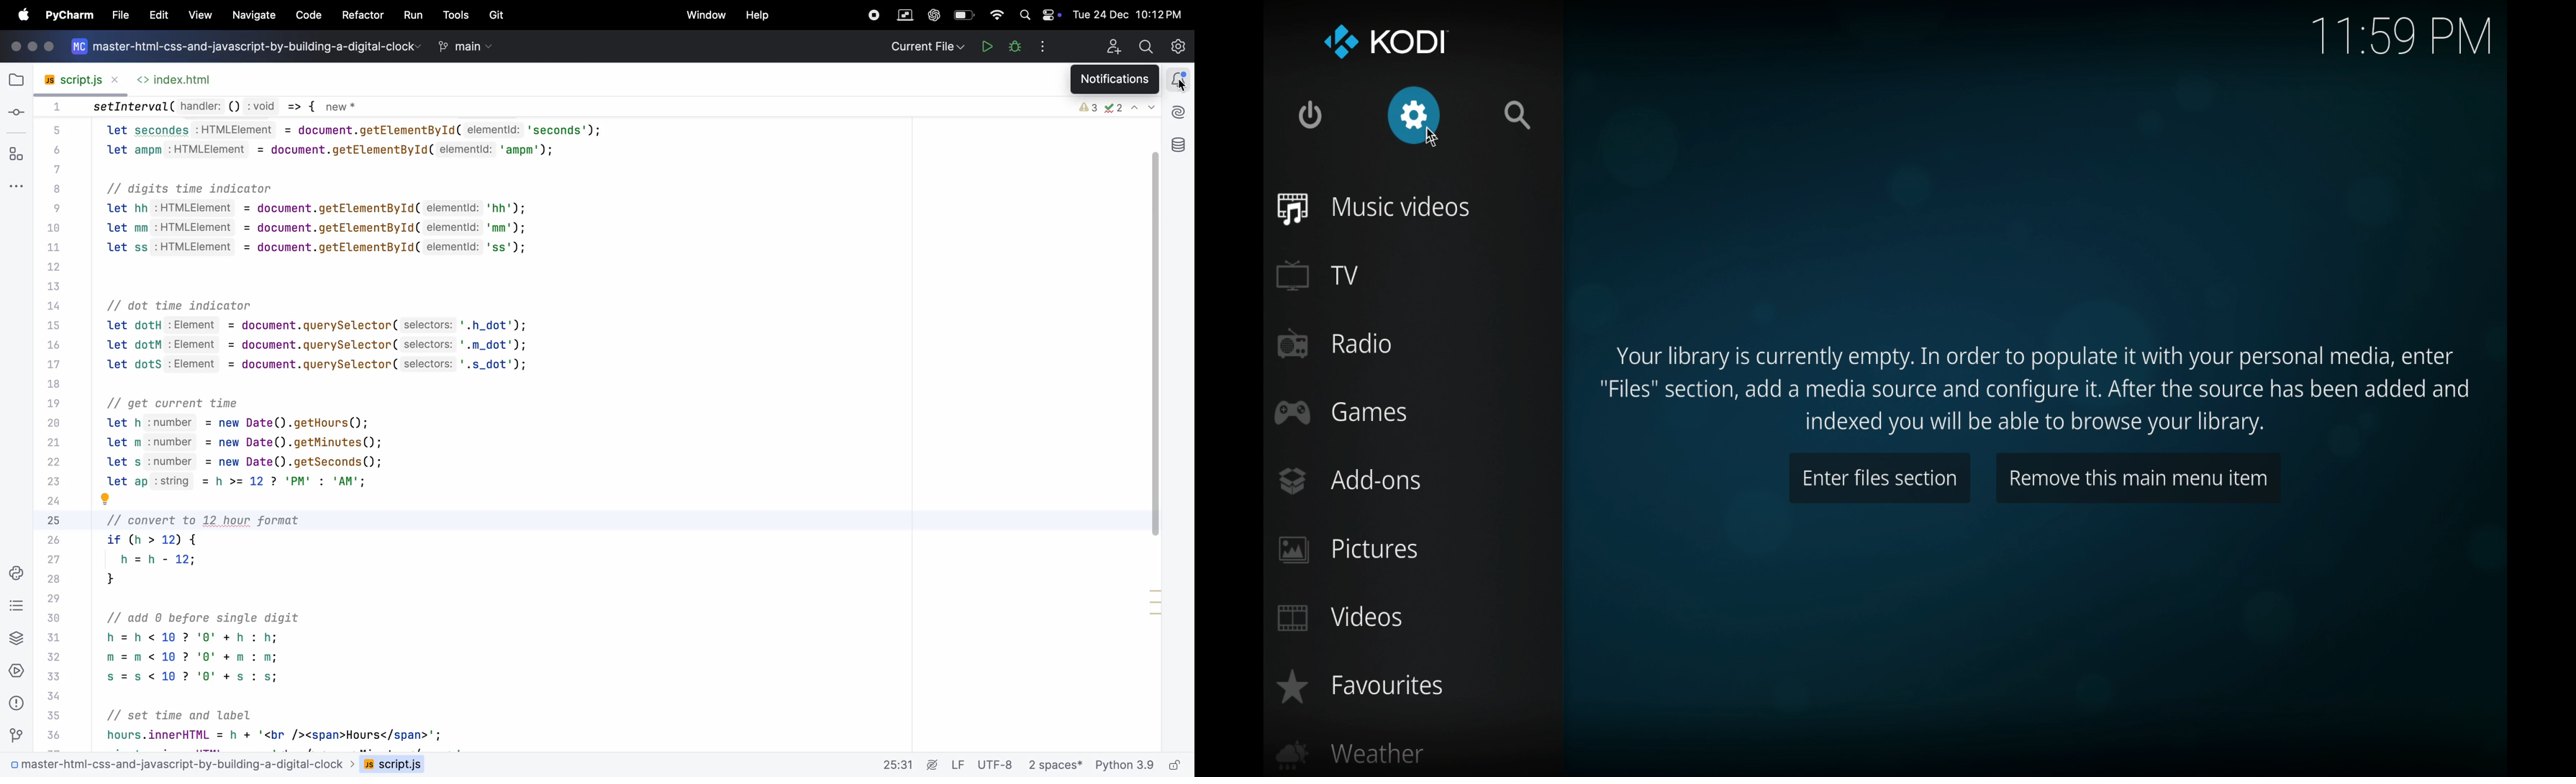 The width and height of the screenshot is (2576, 784). Describe the element at coordinates (1519, 114) in the screenshot. I see `search` at that location.